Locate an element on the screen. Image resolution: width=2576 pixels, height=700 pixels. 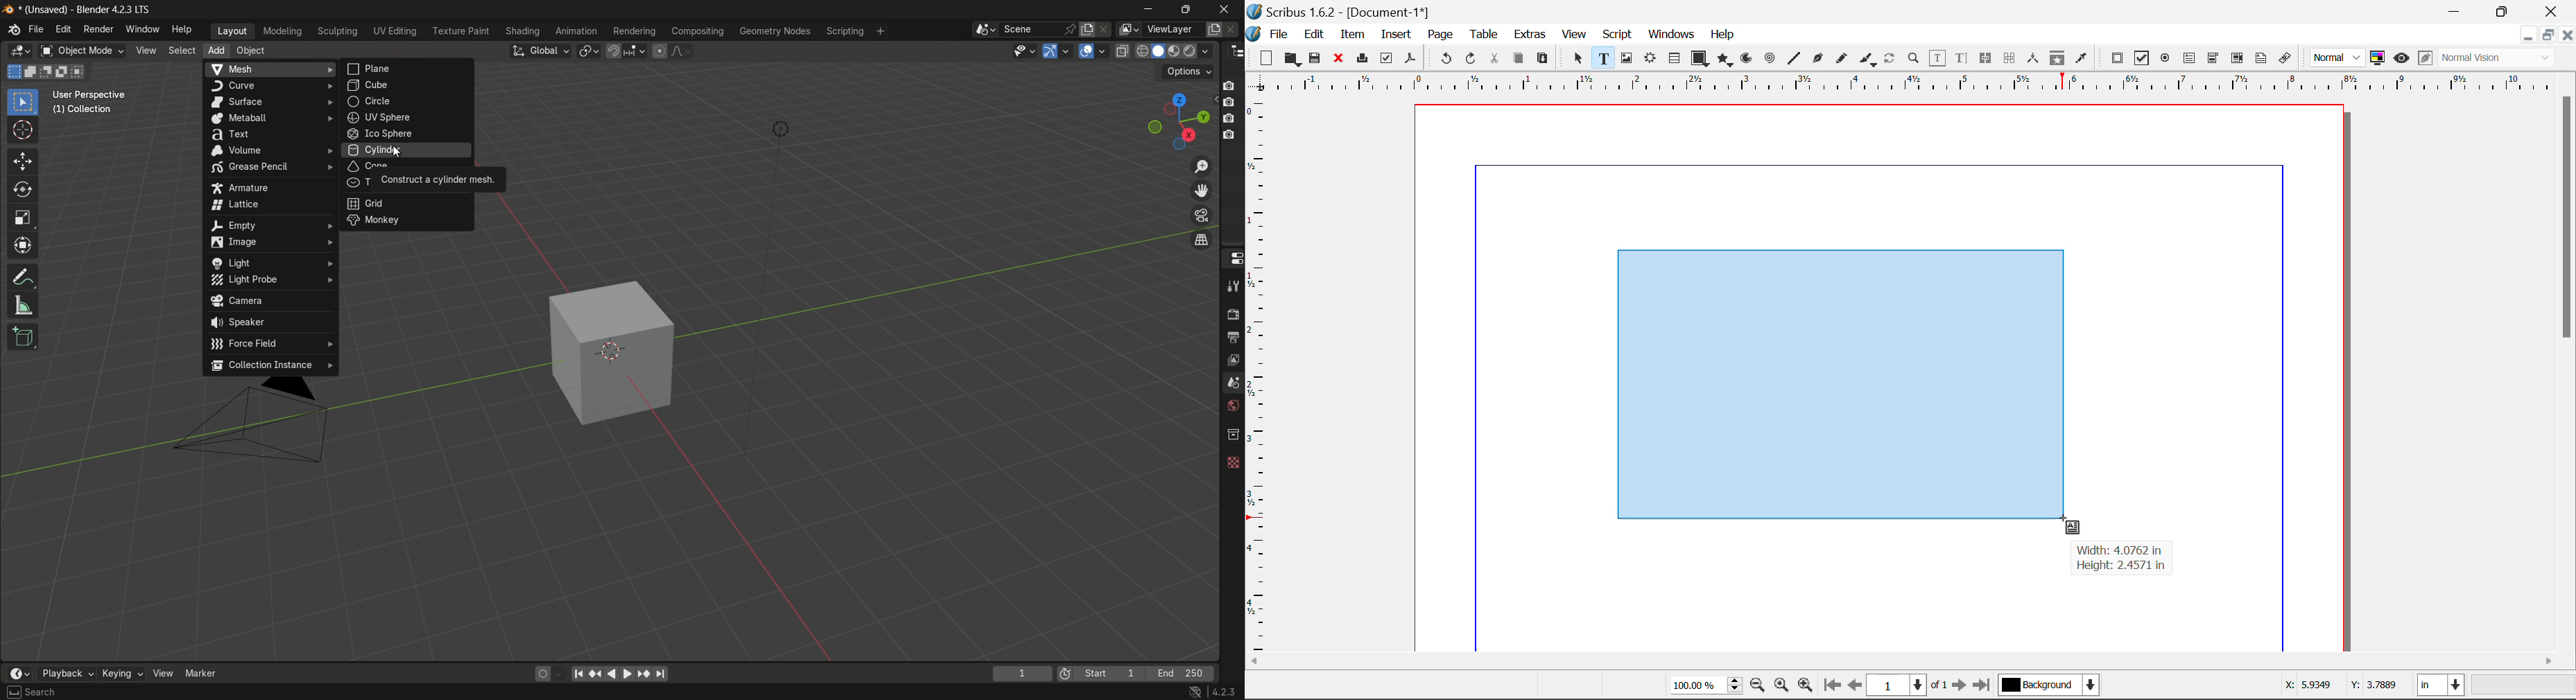
Zoom is located at coordinates (1914, 58).